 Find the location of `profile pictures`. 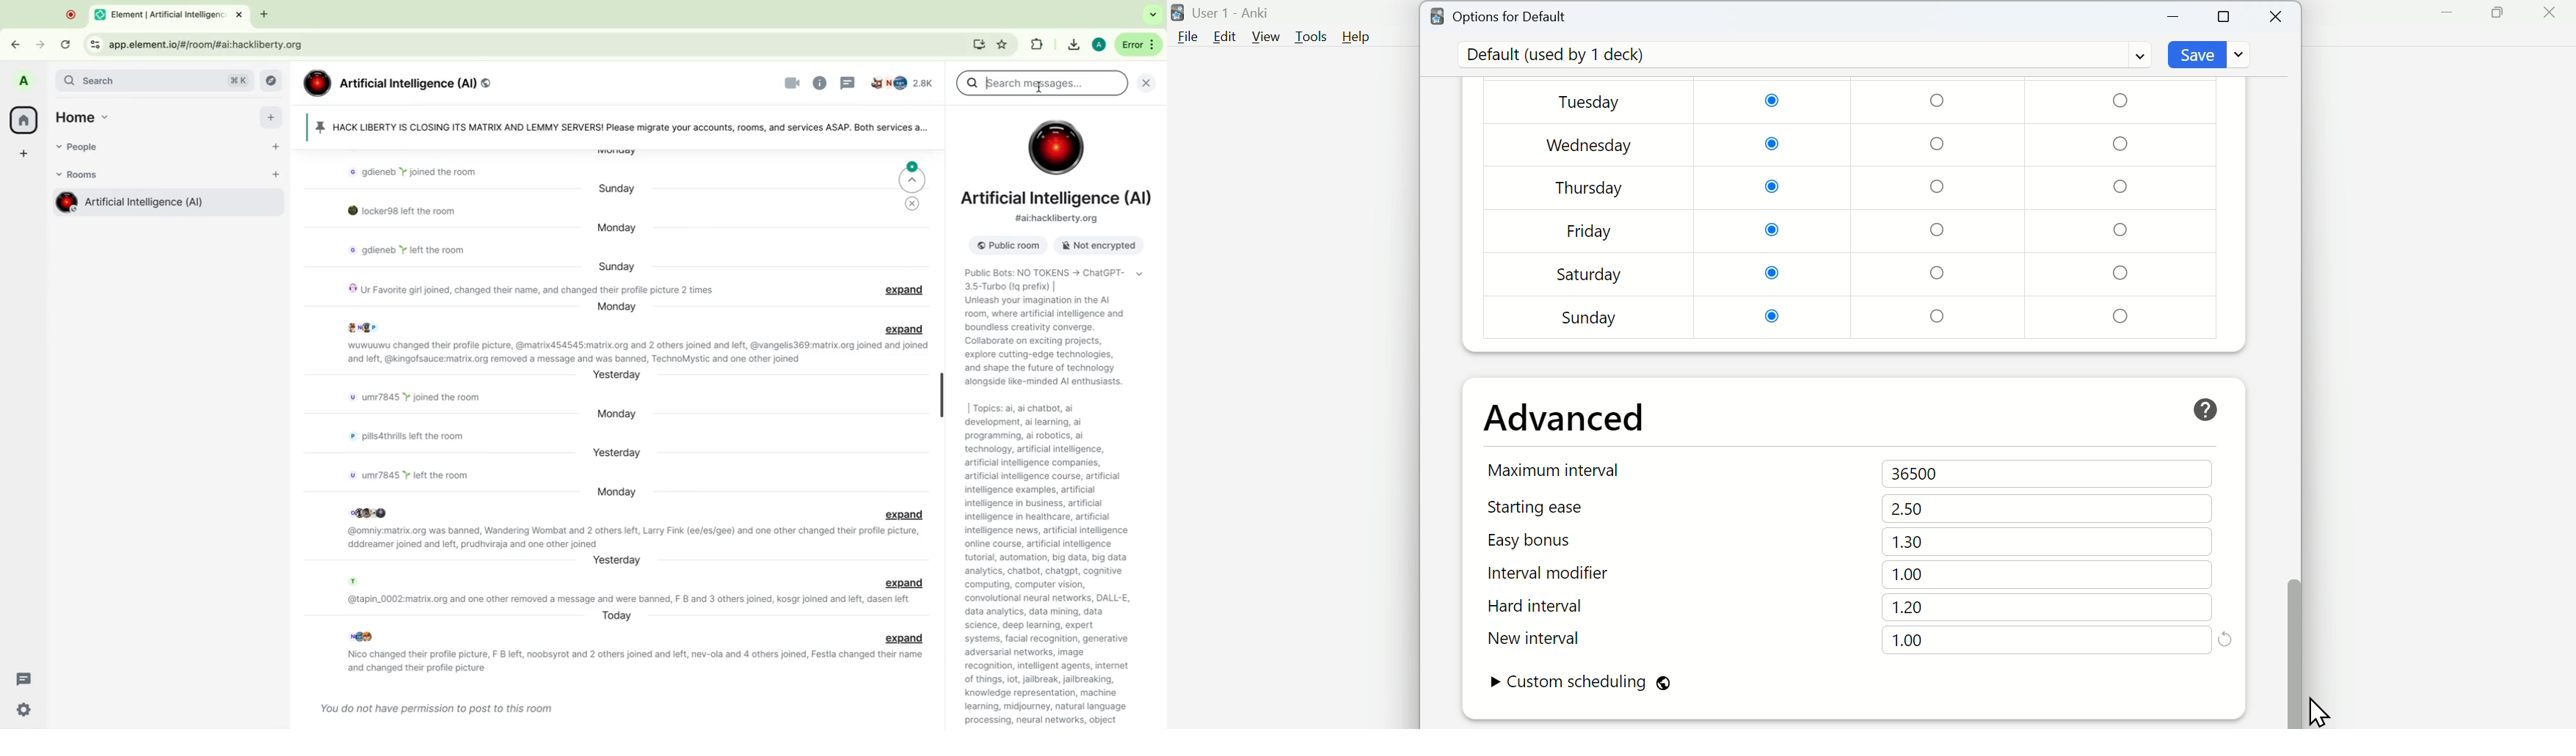

profile pictures is located at coordinates (363, 327).